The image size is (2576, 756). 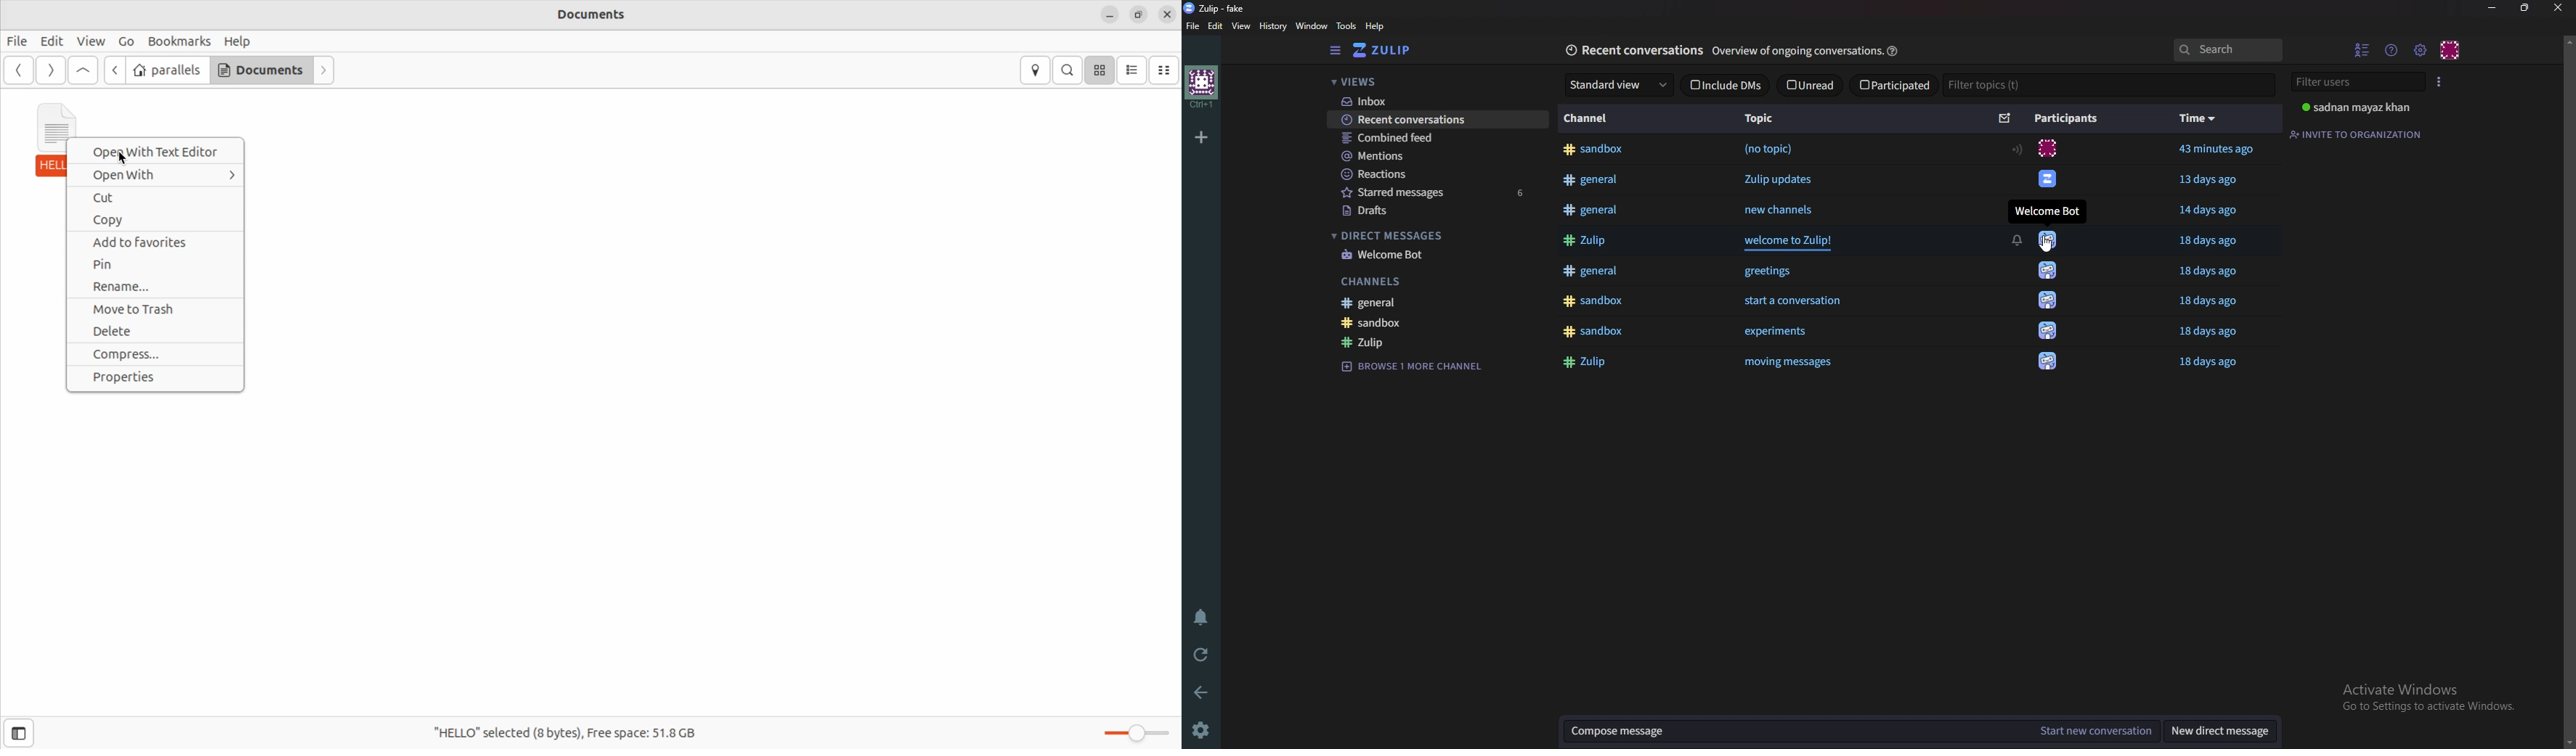 I want to click on Topic, so click(x=1765, y=118).